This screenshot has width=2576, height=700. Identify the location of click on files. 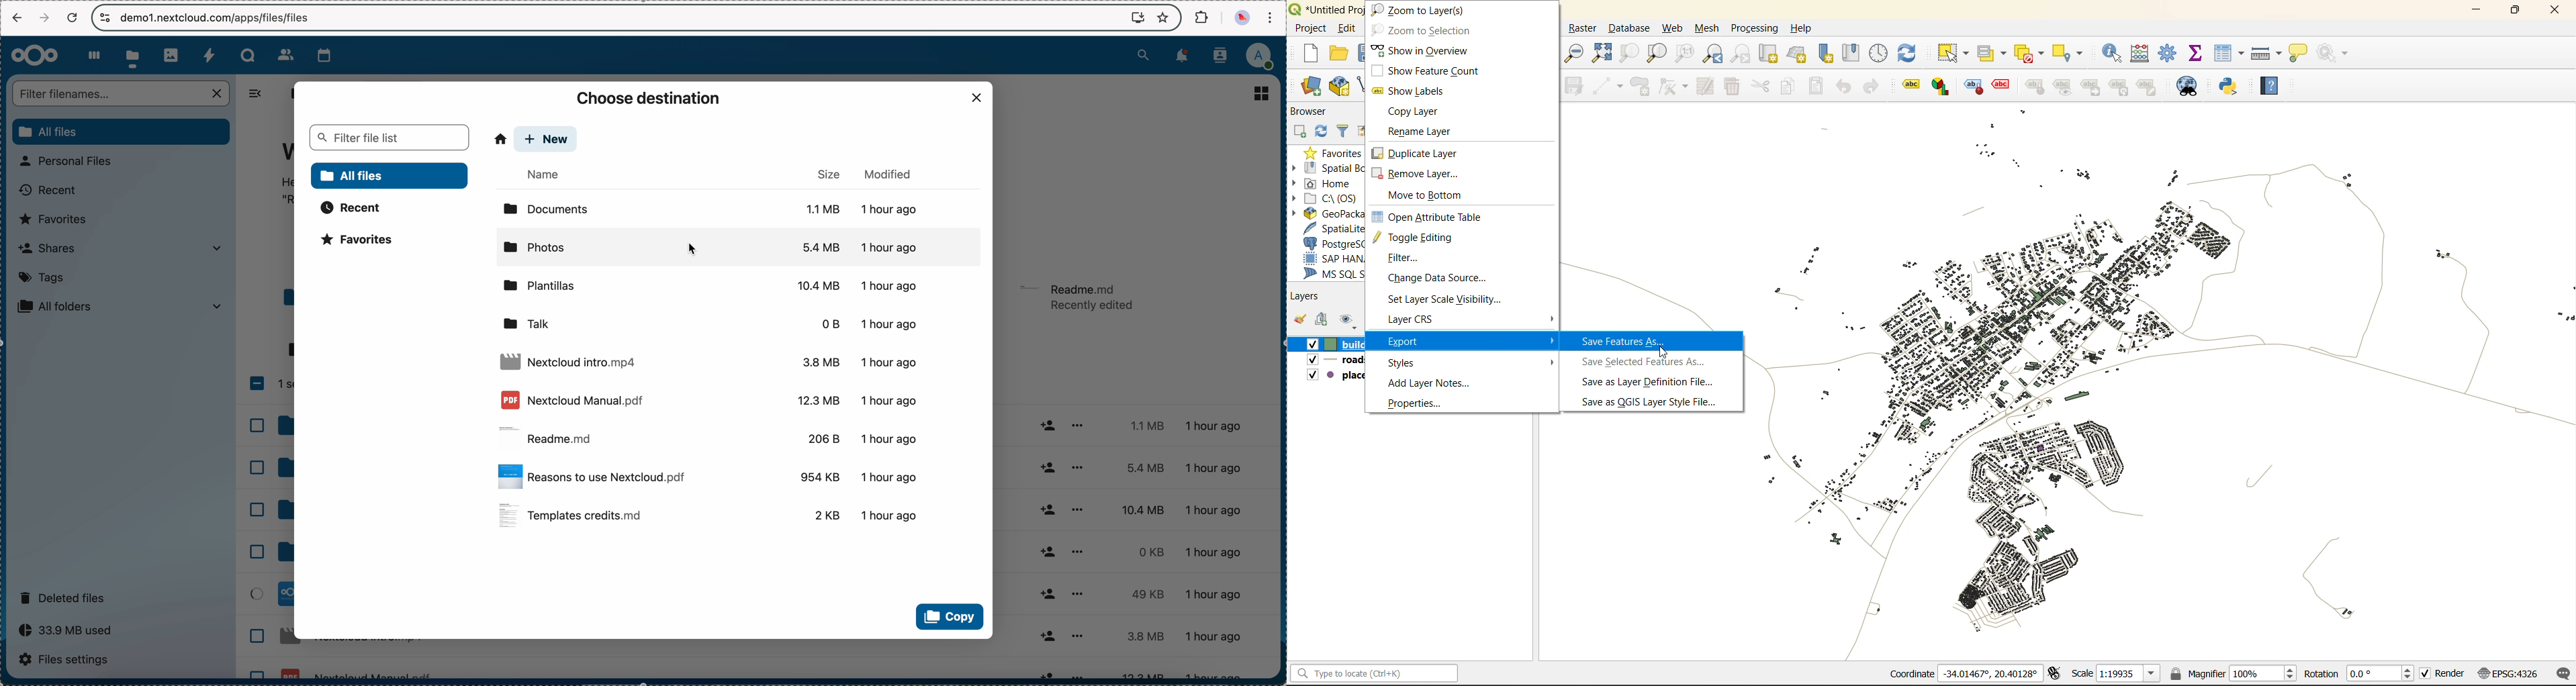
(134, 56).